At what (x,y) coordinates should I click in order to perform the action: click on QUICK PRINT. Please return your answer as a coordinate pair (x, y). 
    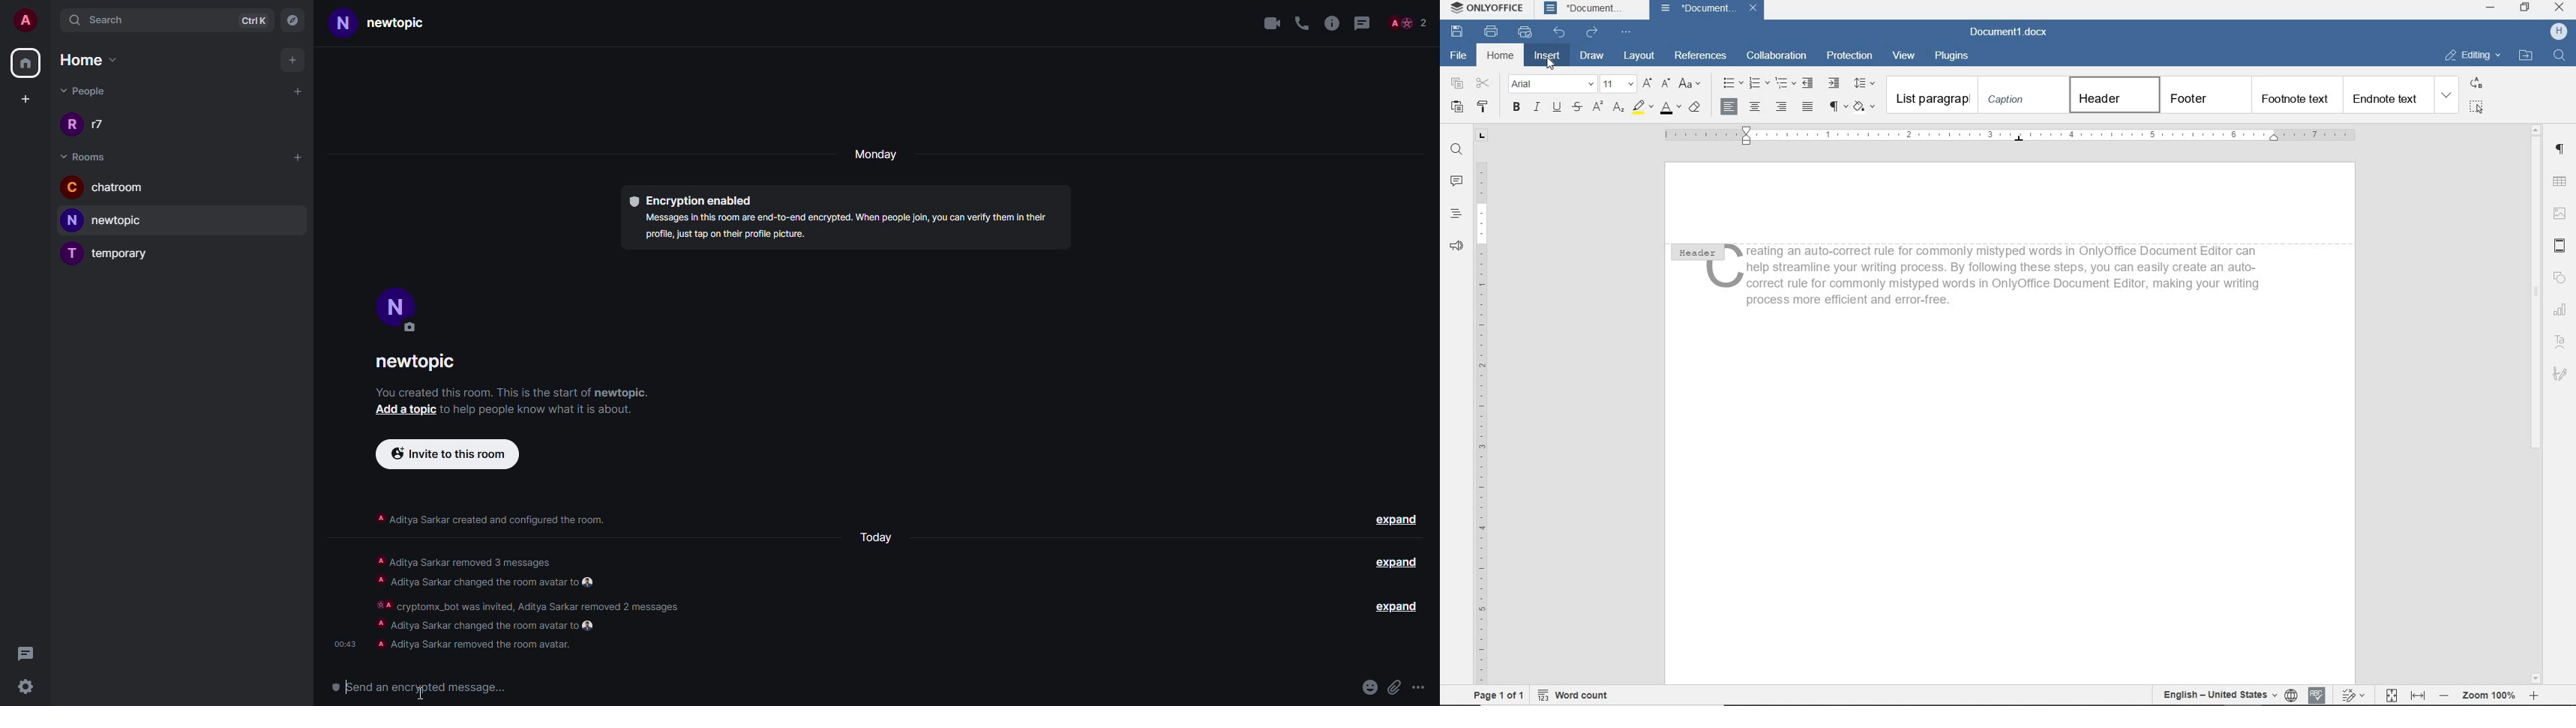
    Looking at the image, I should click on (1525, 30).